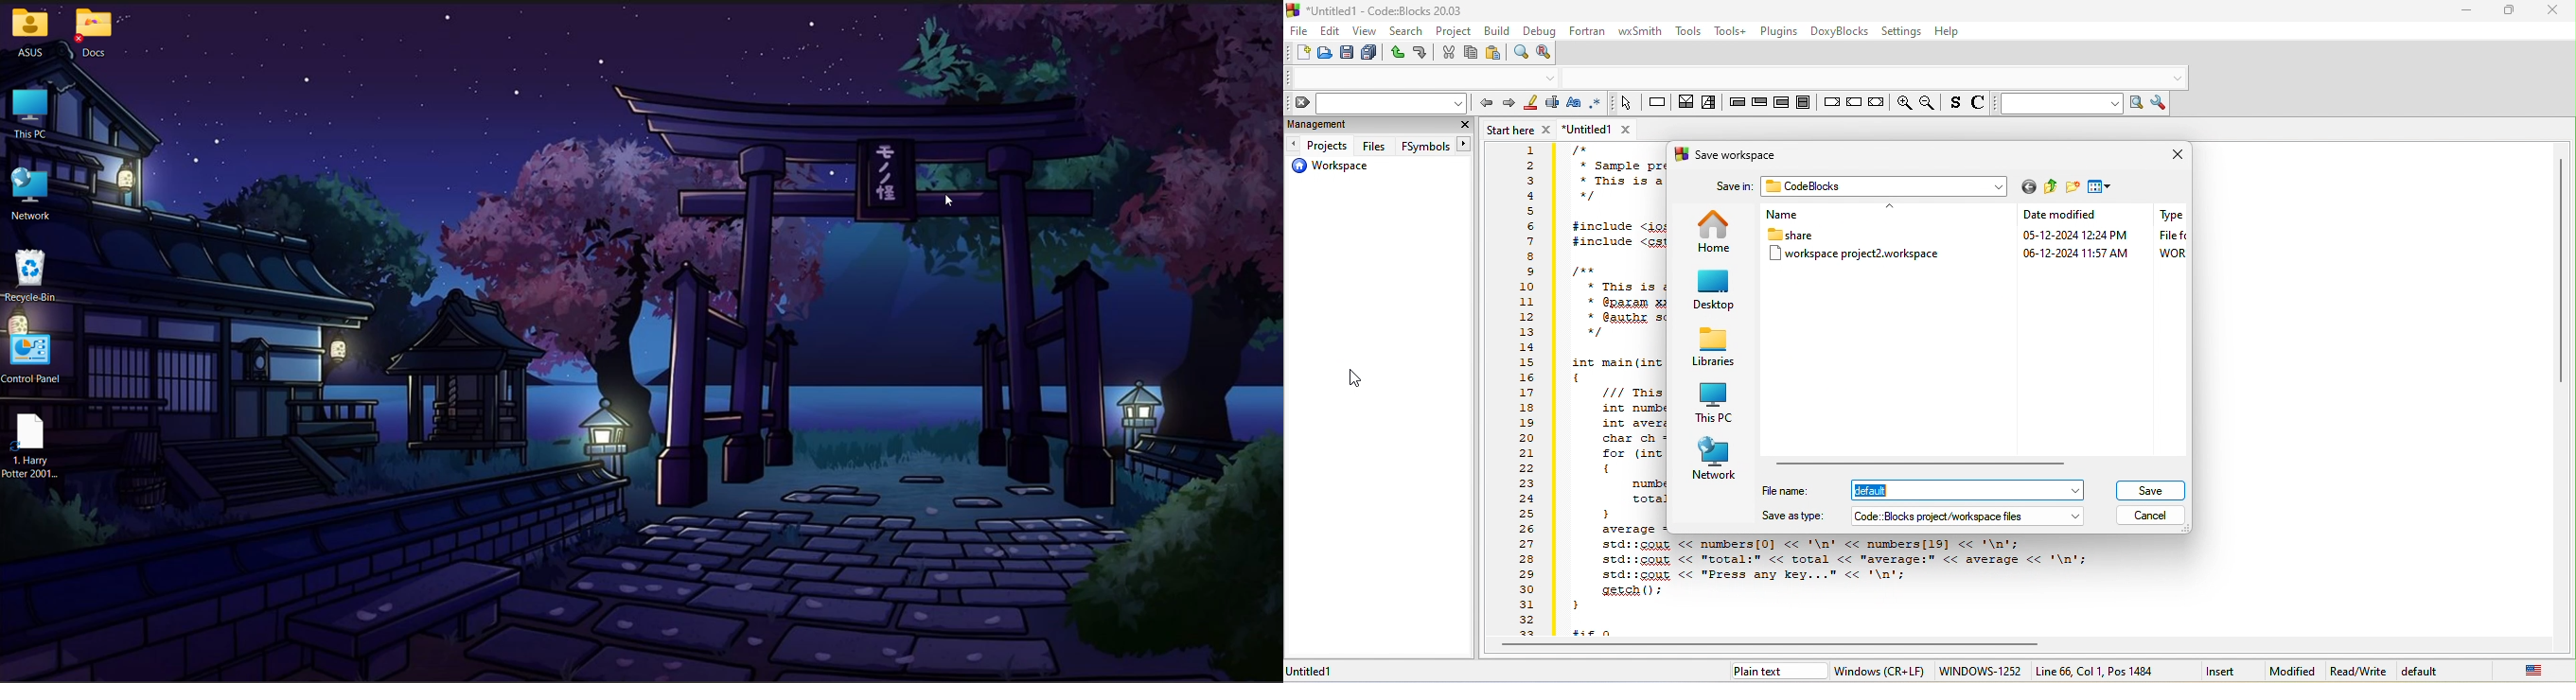 Image resolution: width=2576 pixels, height=700 pixels. I want to click on redo, so click(1421, 55).